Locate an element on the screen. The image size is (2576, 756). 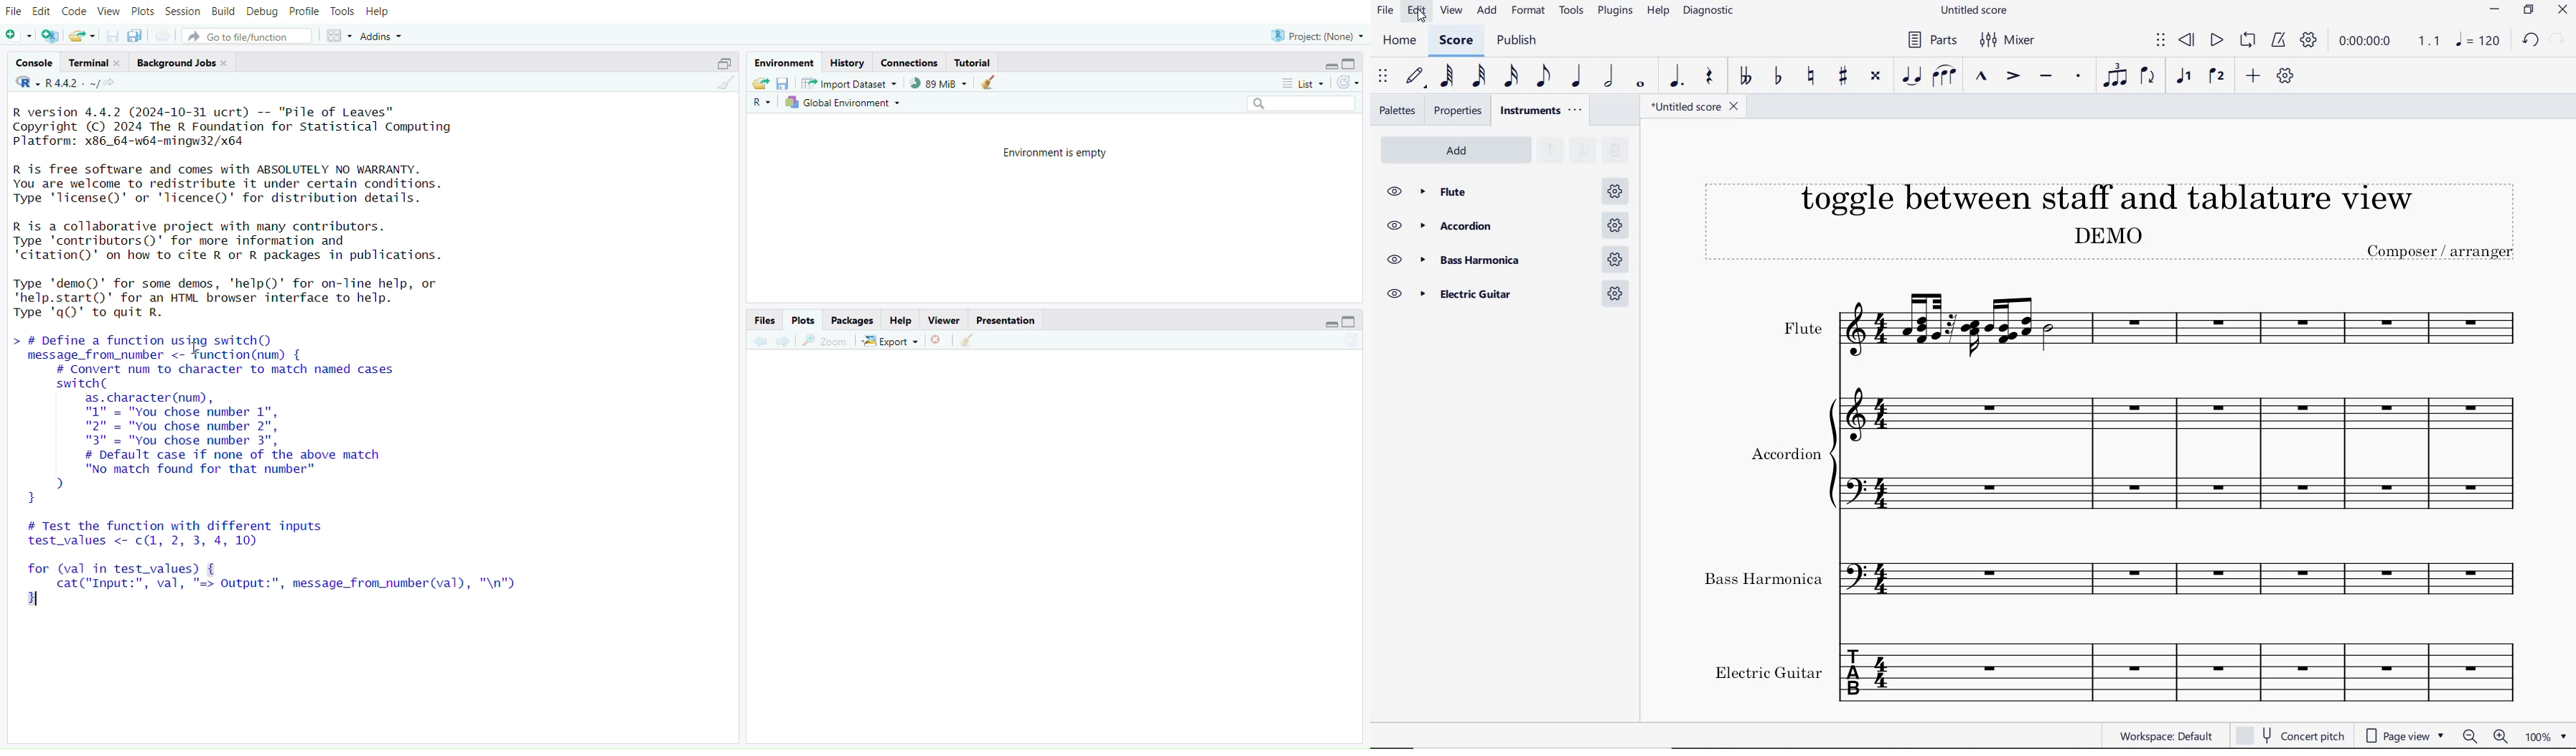
View the current working directory is located at coordinates (114, 85).